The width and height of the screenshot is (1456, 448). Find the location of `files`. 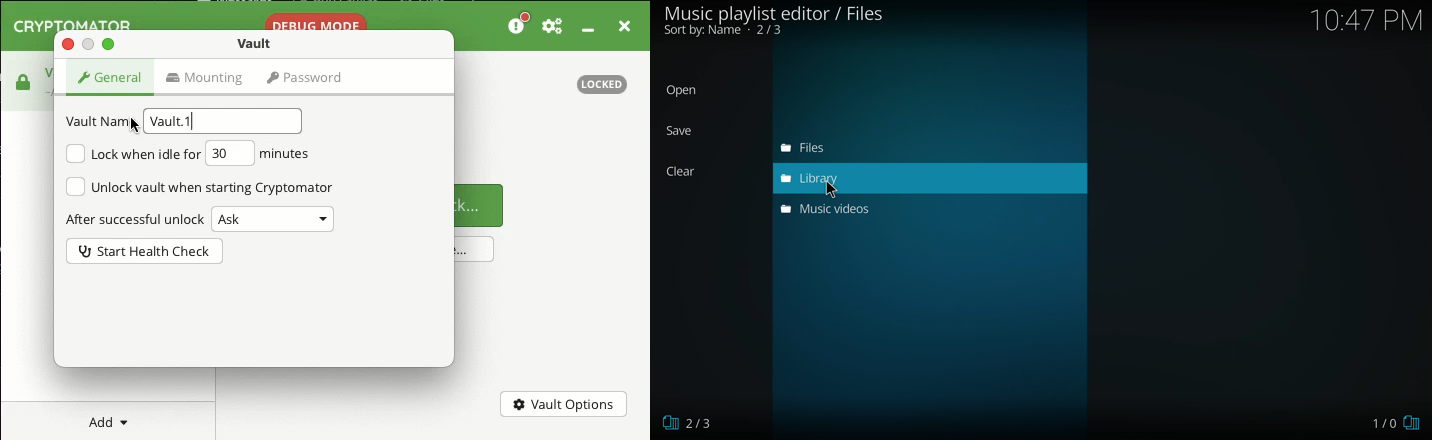

files is located at coordinates (778, 20).